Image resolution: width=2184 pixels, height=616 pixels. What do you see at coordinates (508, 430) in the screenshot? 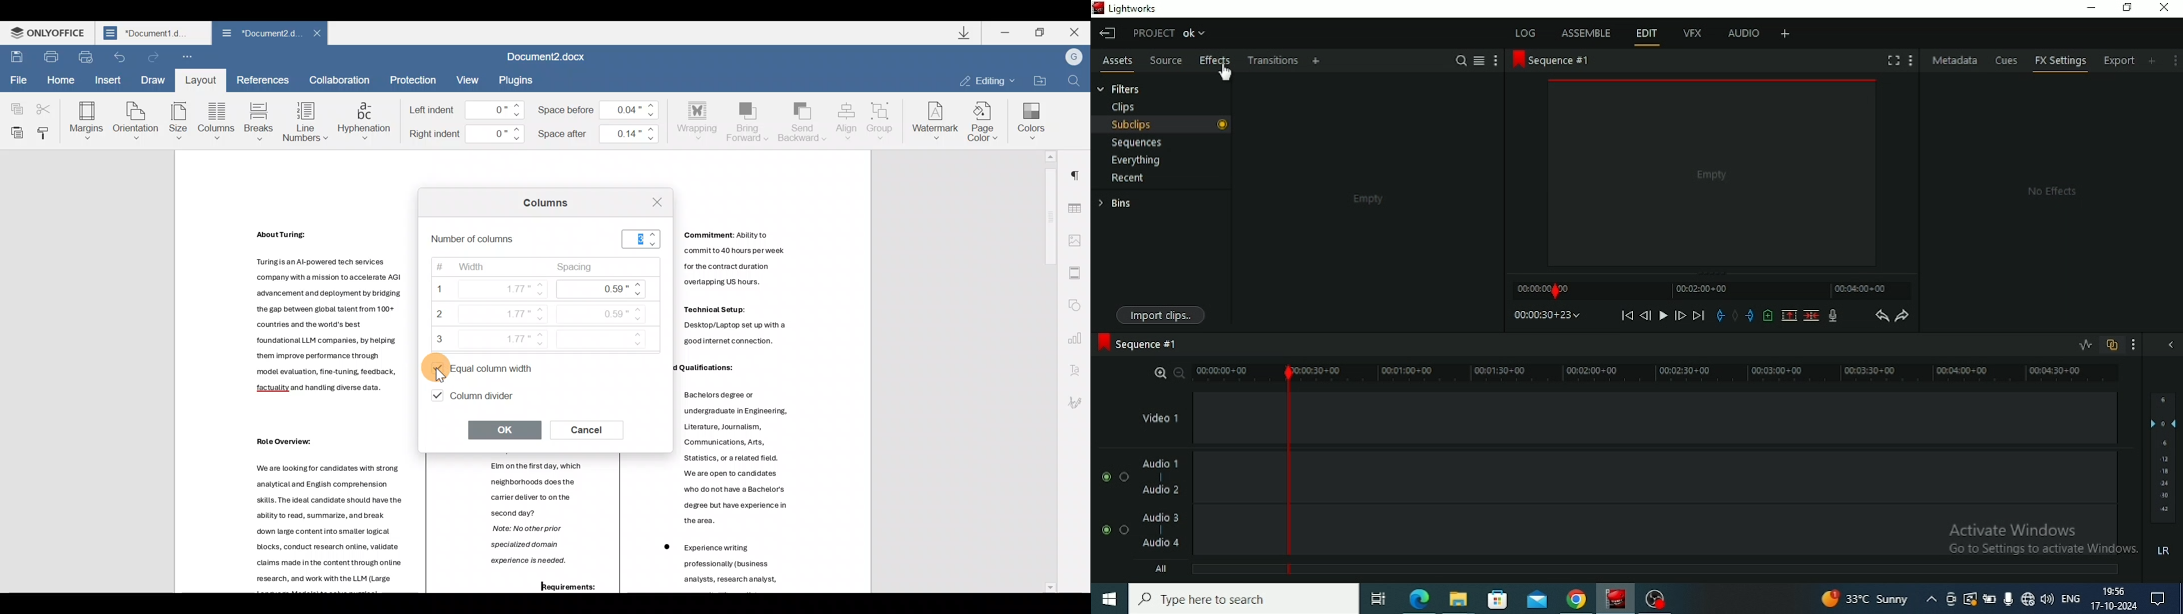
I see `OK` at bounding box center [508, 430].